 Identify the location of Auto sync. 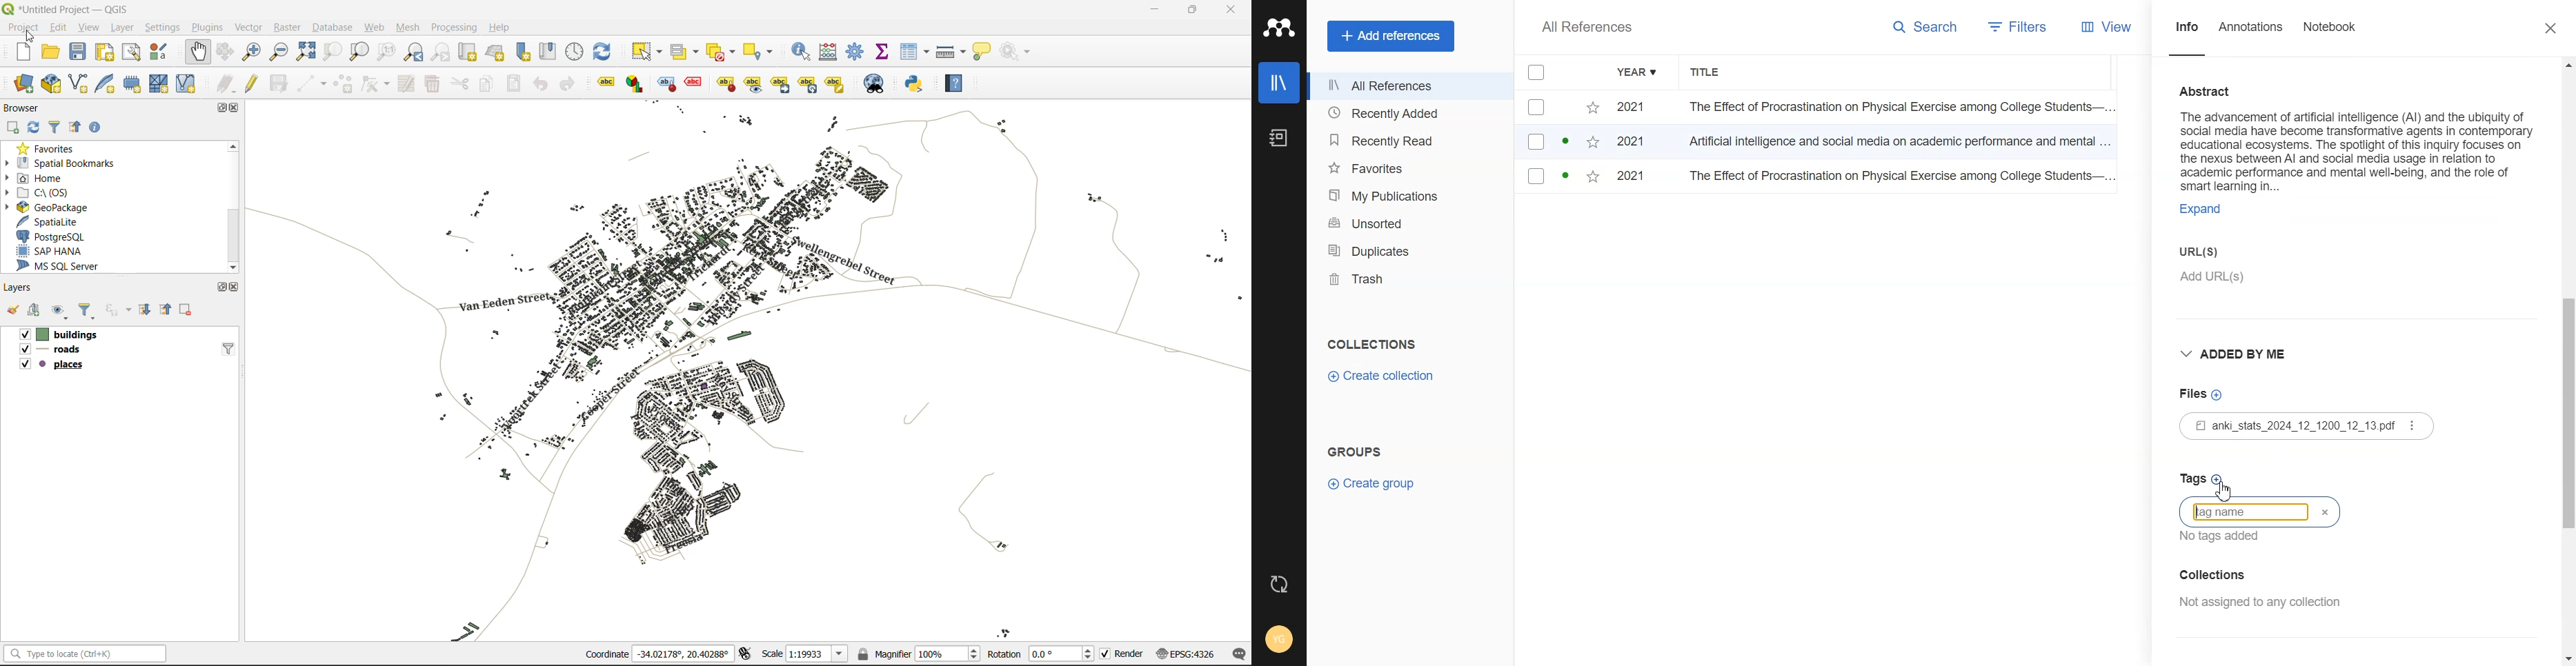
(1279, 583).